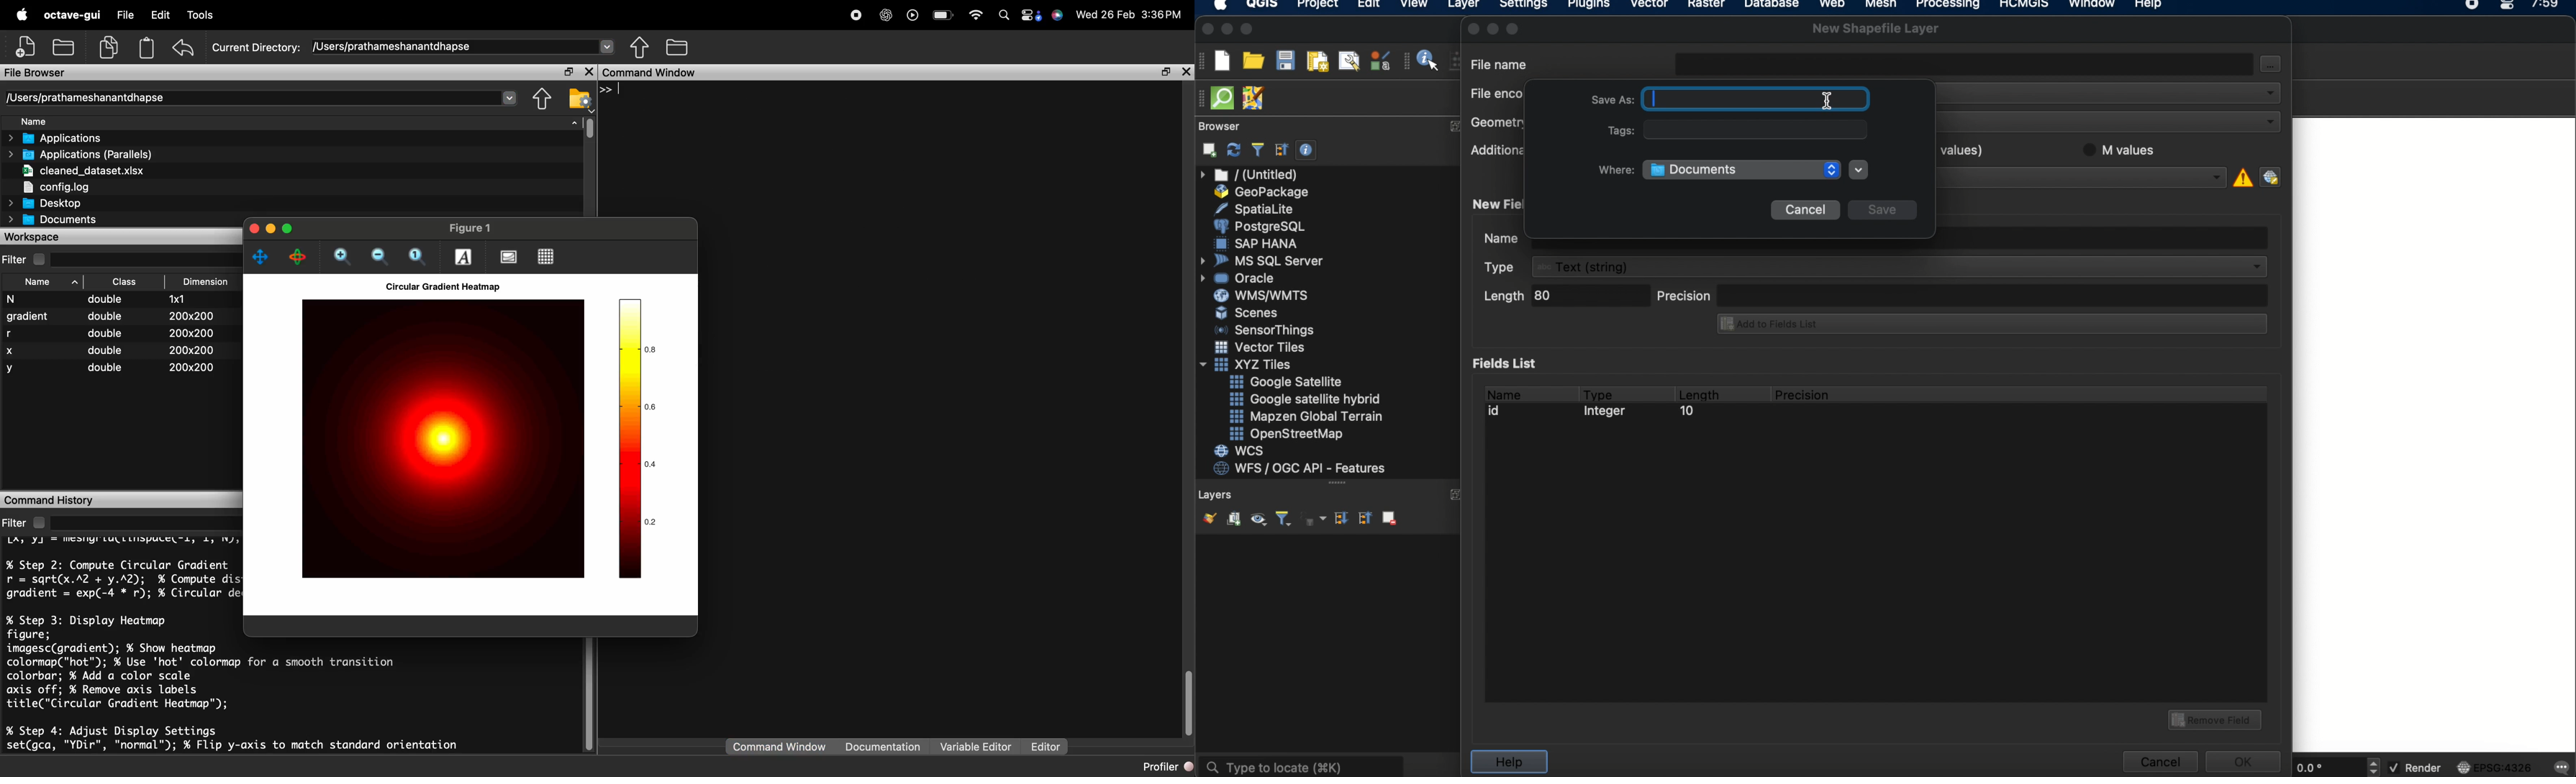 The height and width of the screenshot is (784, 2576). What do you see at coordinates (1608, 98) in the screenshot?
I see `Save as` at bounding box center [1608, 98].